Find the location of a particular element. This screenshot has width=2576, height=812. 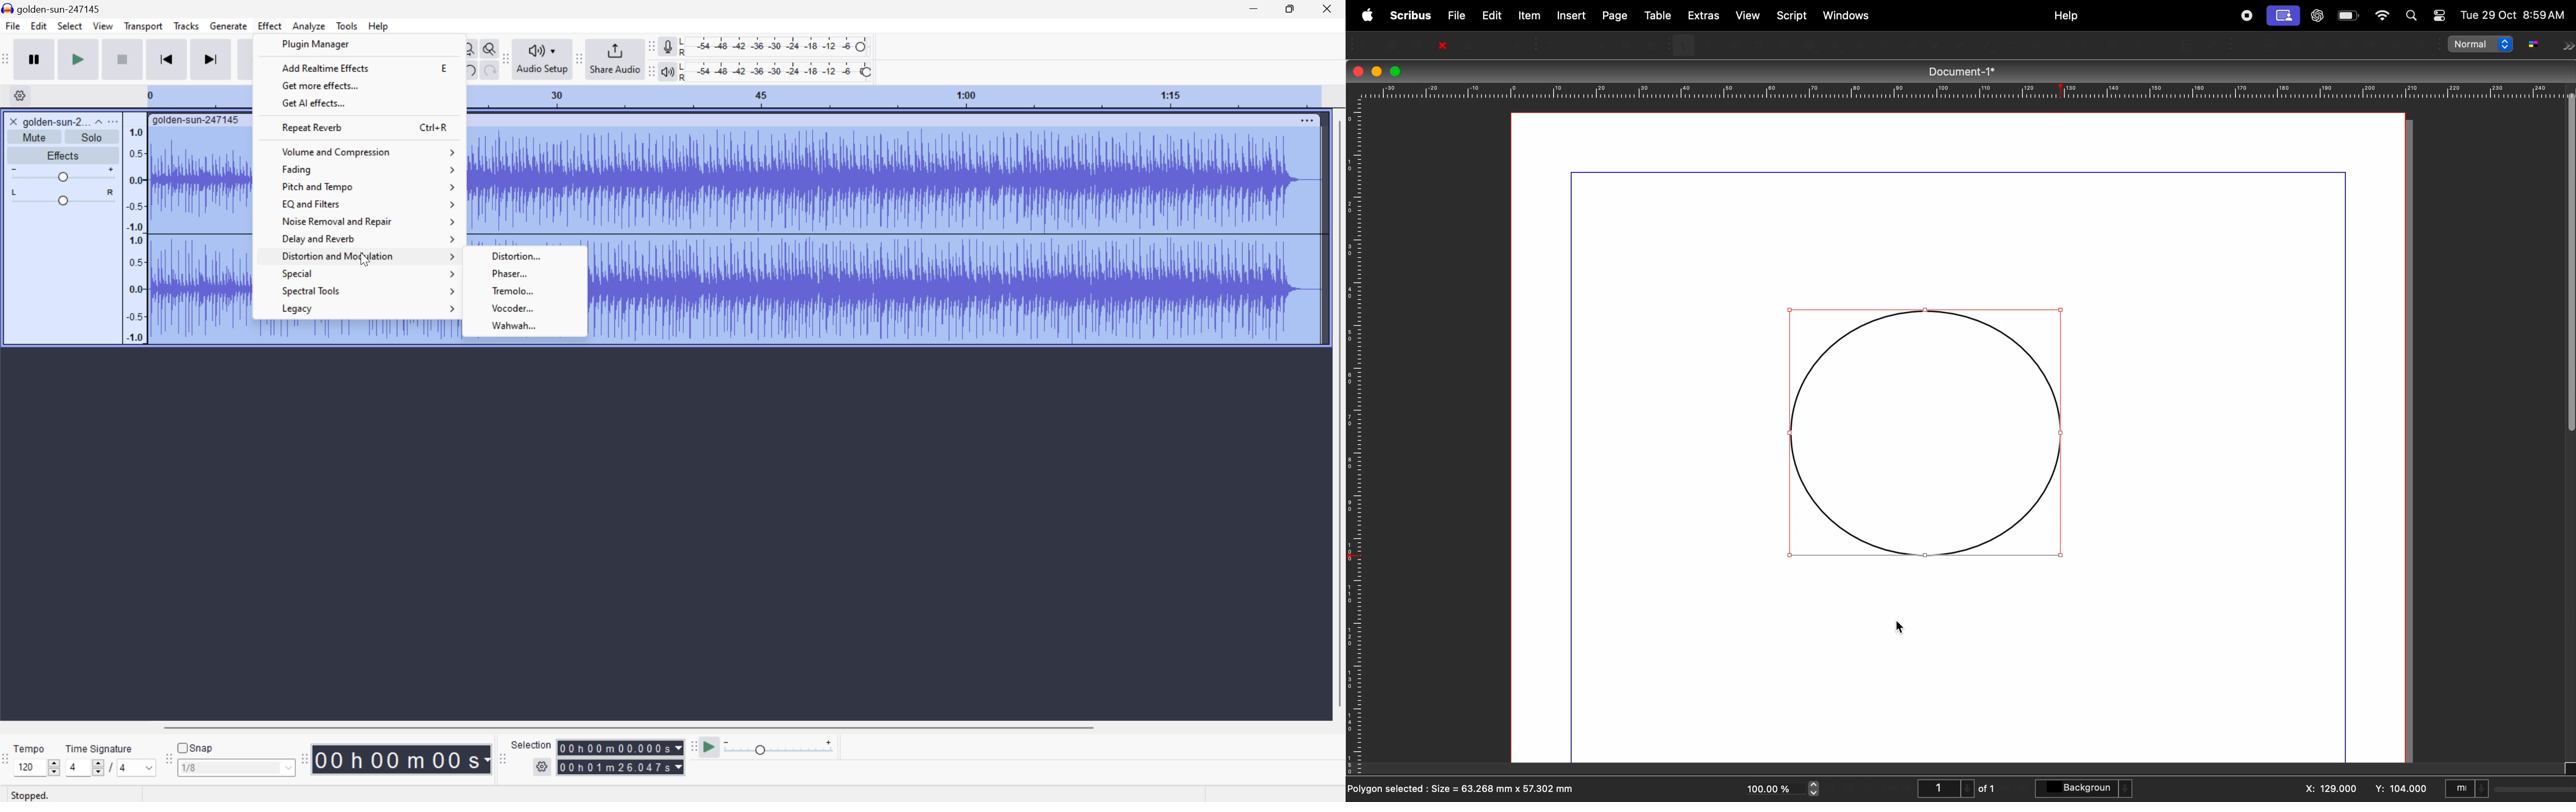

Line is located at coordinates (1913, 44).